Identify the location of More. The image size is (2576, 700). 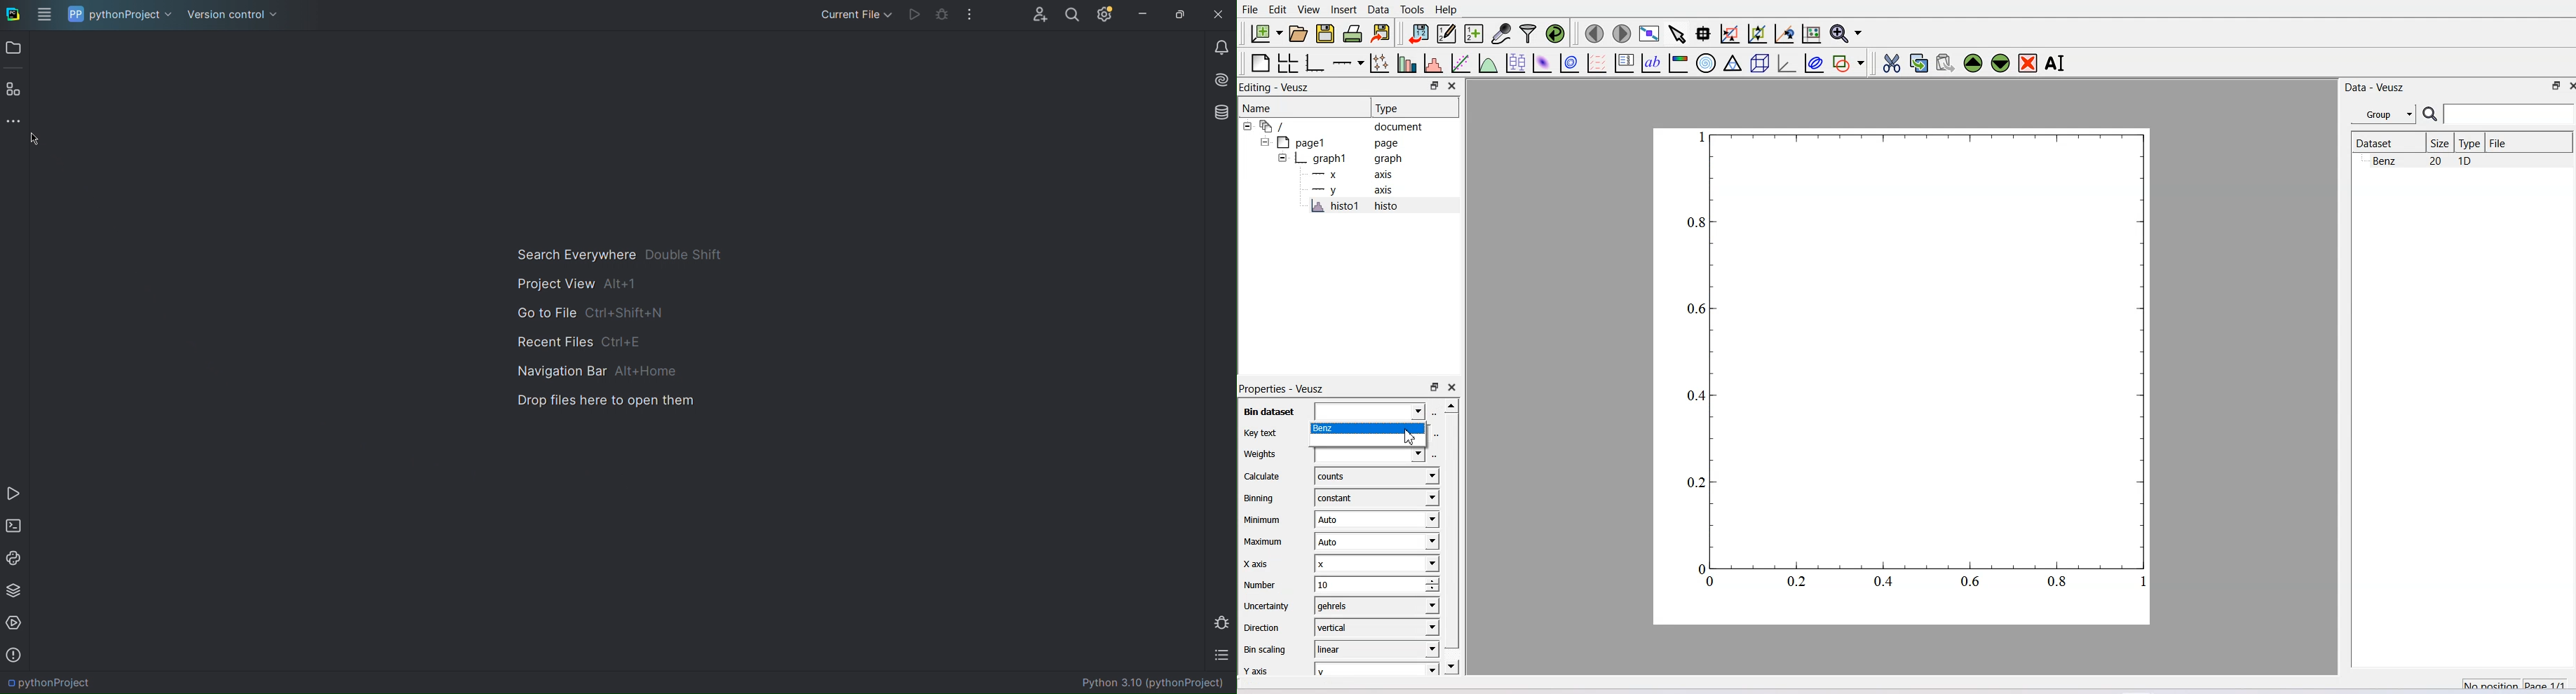
(972, 16).